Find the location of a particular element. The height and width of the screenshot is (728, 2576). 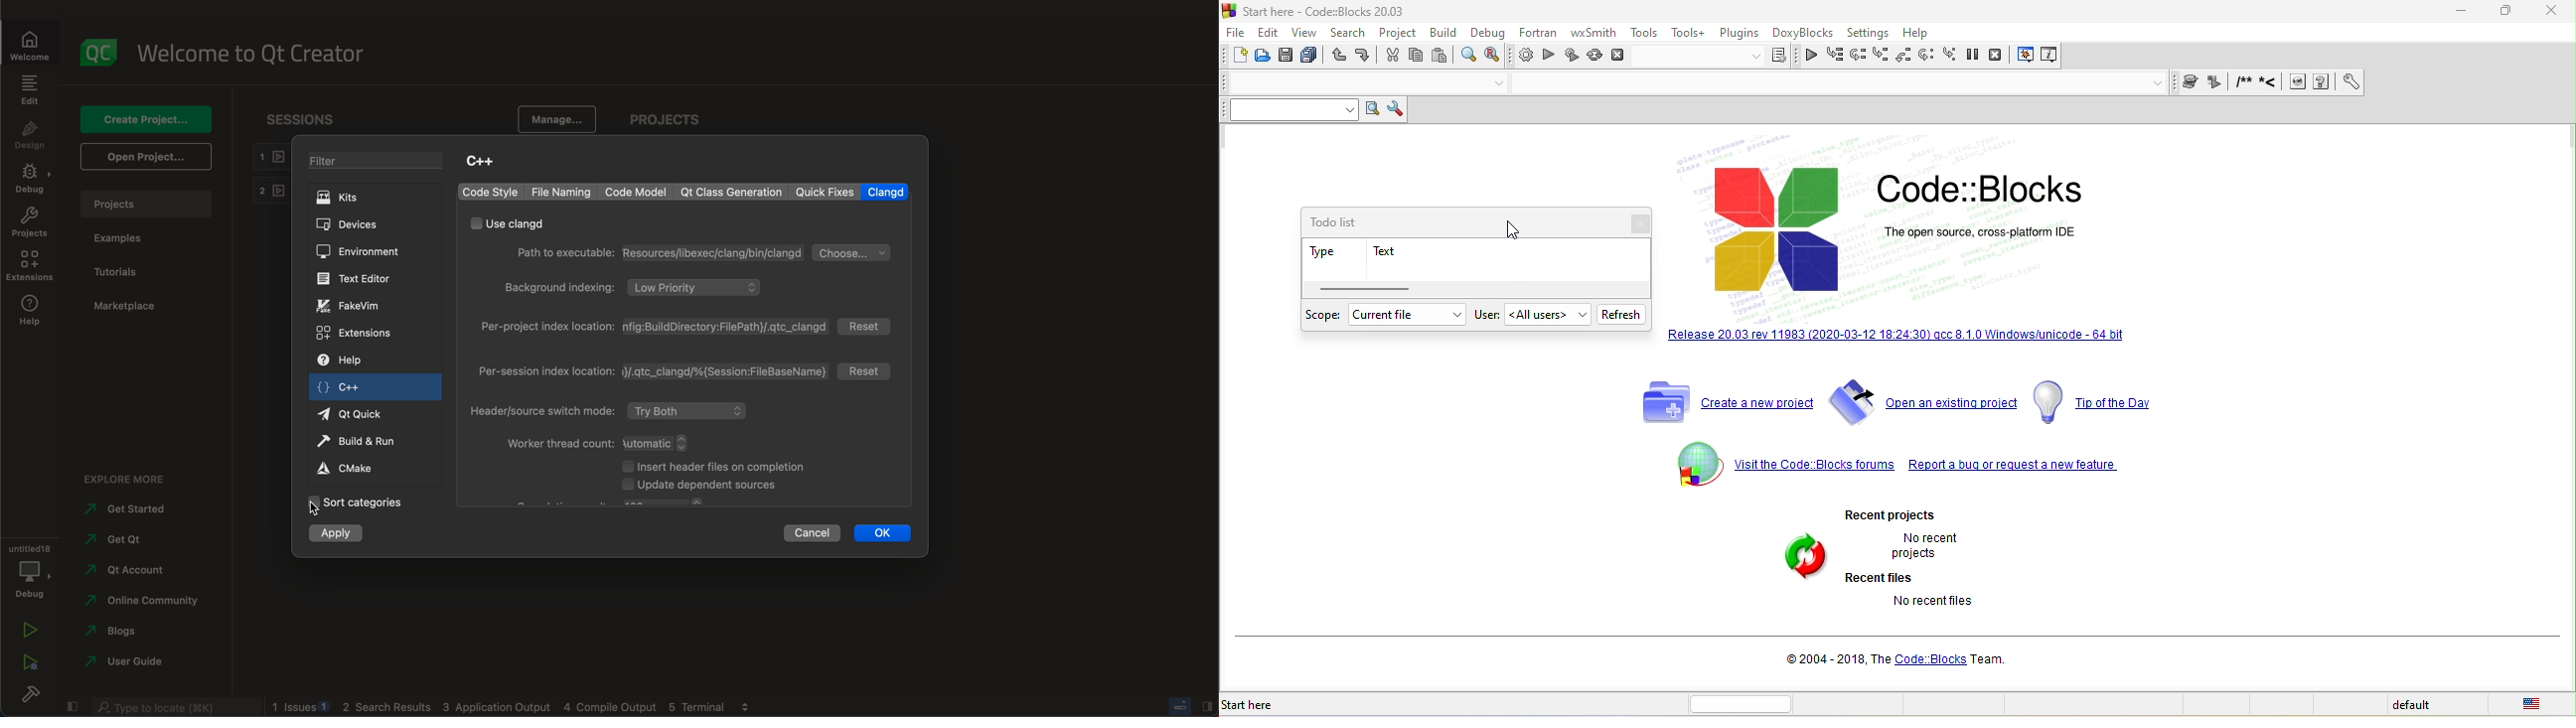

design is located at coordinates (29, 136).